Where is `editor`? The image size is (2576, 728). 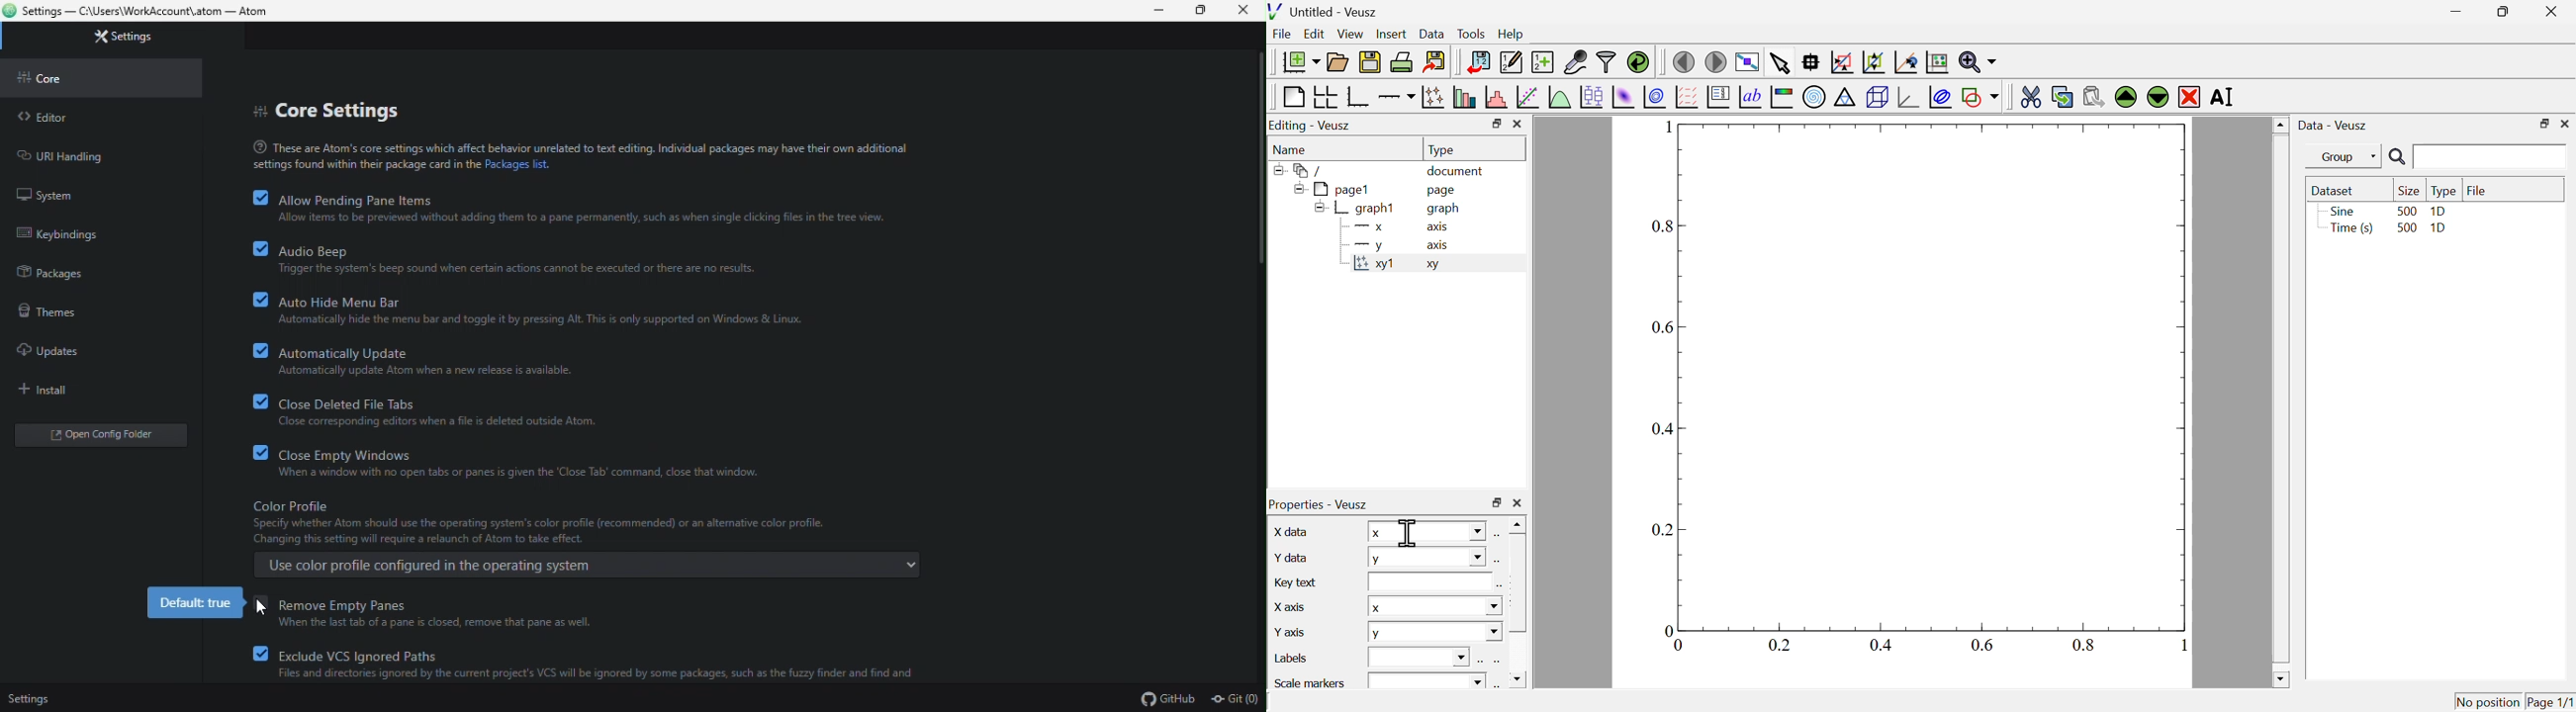 editor is located at coordinates (46, 118).